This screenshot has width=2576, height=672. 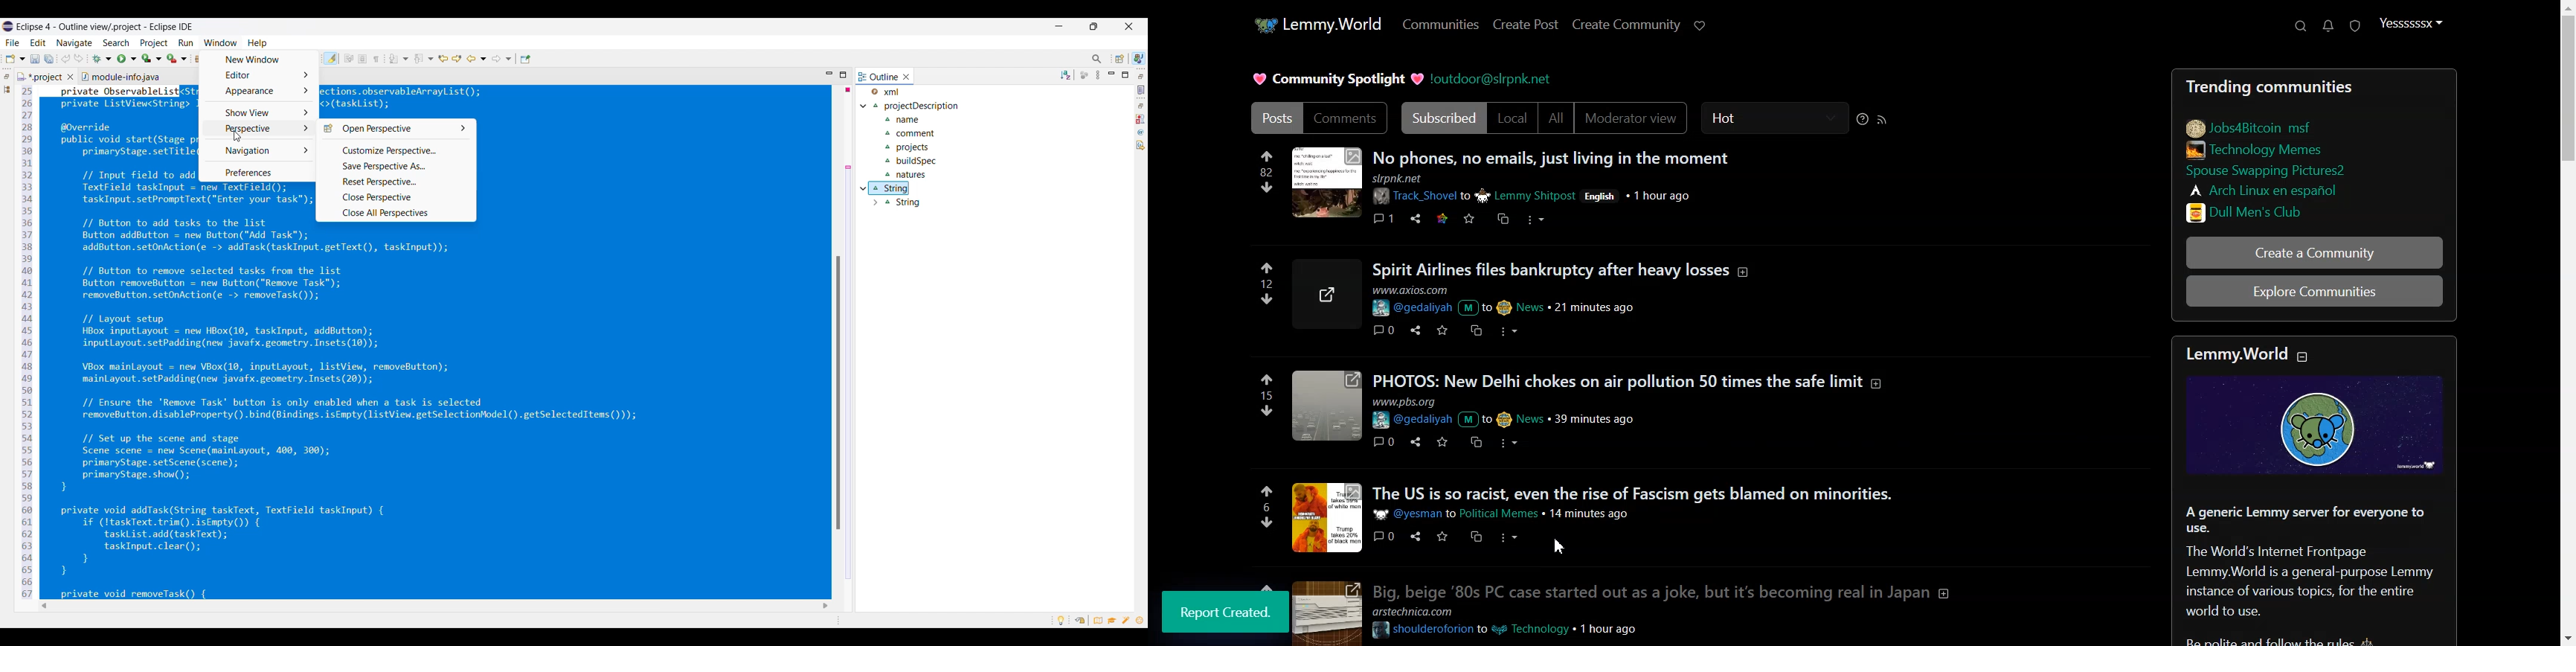 I want to click on Support Limmy, so click(x=1700, y=25).